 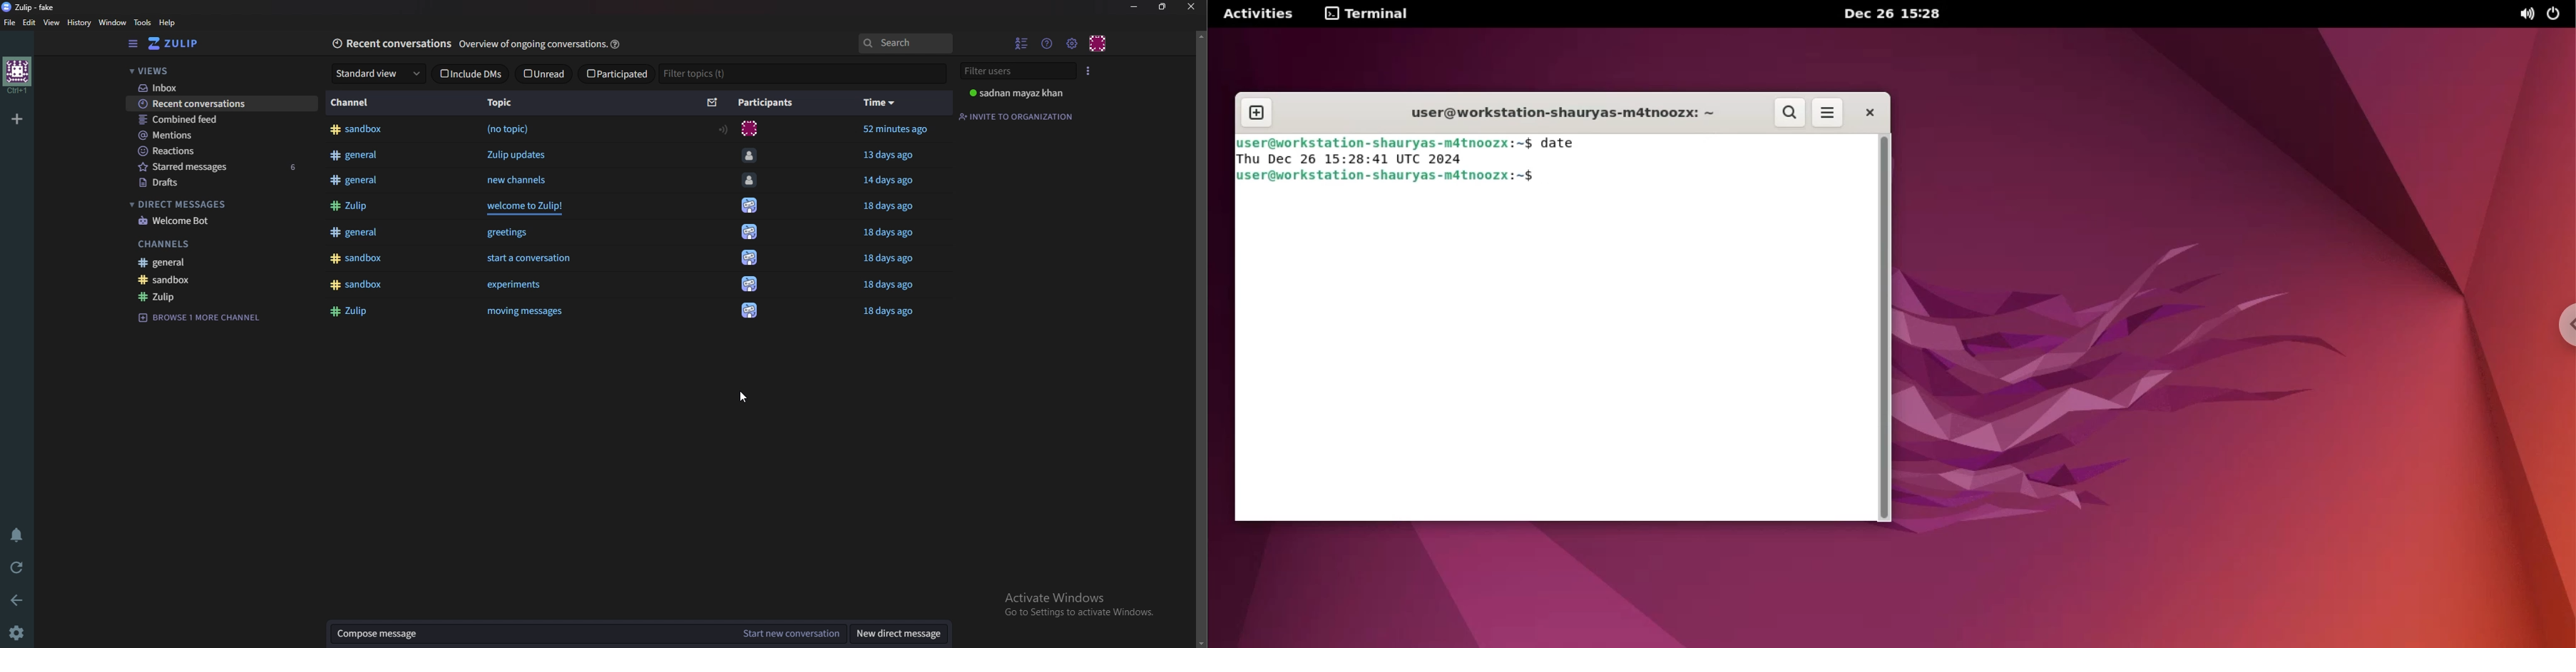 What do you see at coordinates (1257, 114) in the screenshot?
I see `new terminal tab` at bounding box center [1257, 114].